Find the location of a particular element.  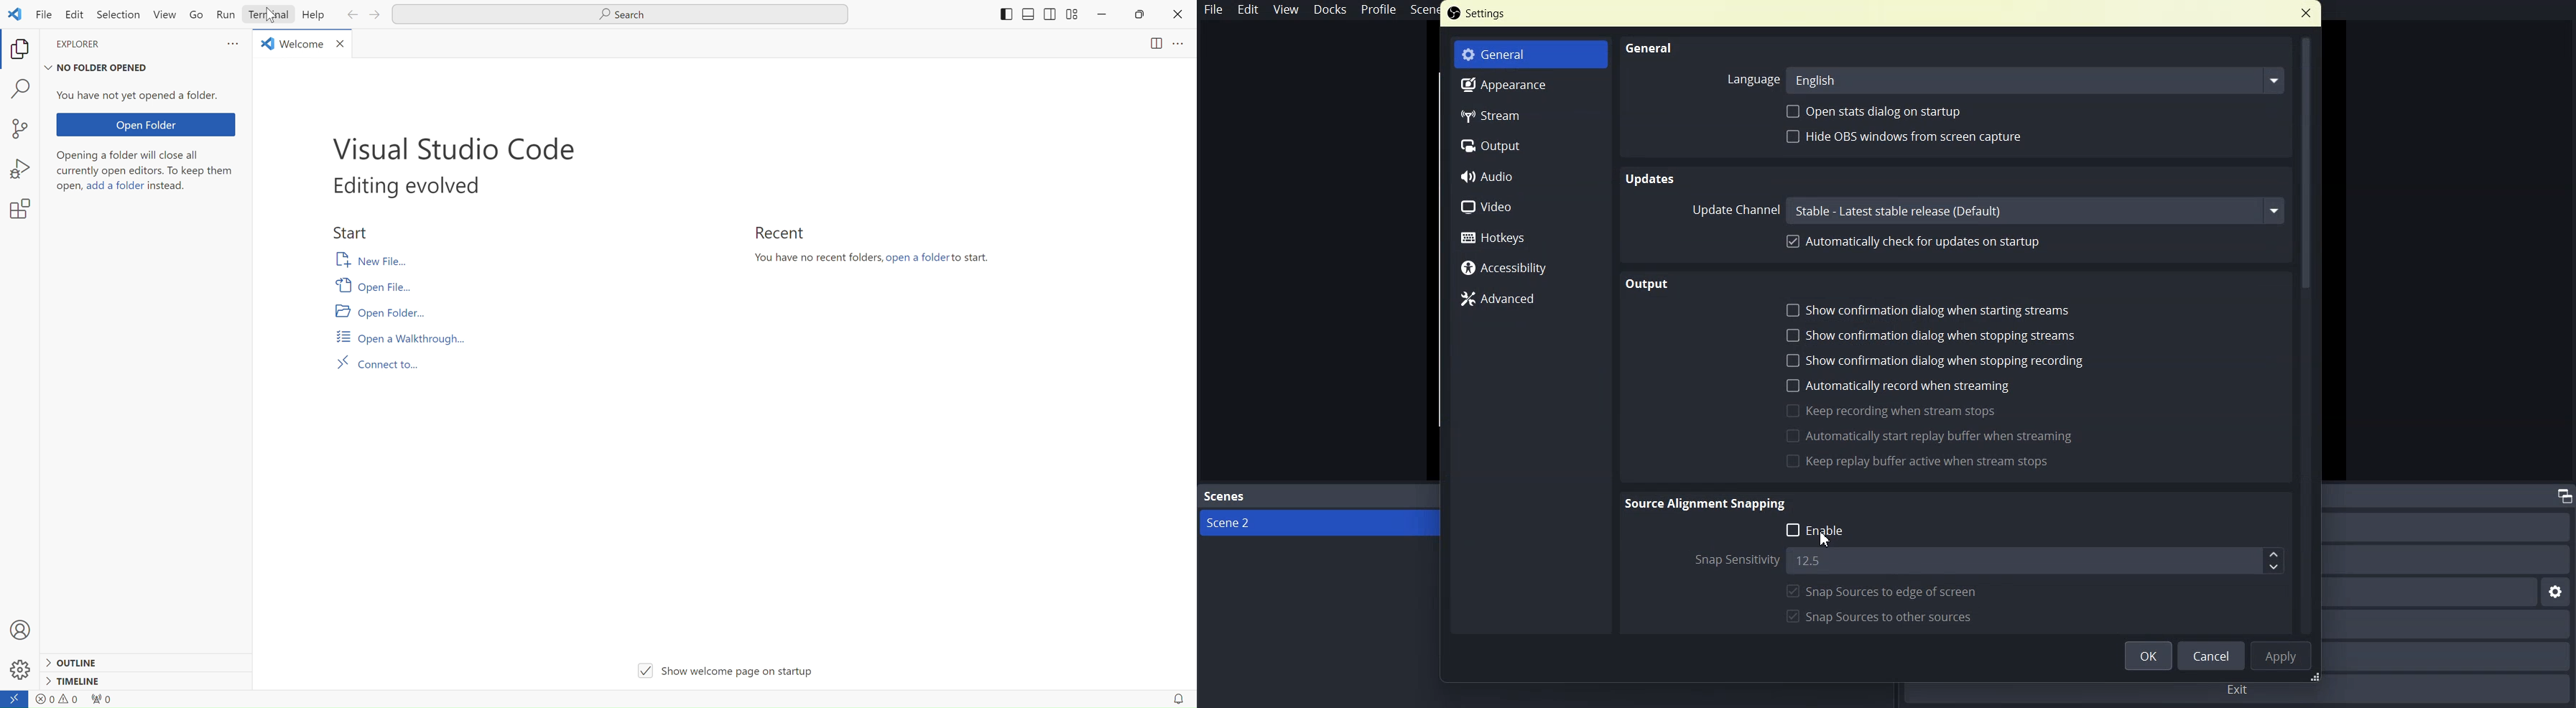

cursor is located at coordinates (272, 16).